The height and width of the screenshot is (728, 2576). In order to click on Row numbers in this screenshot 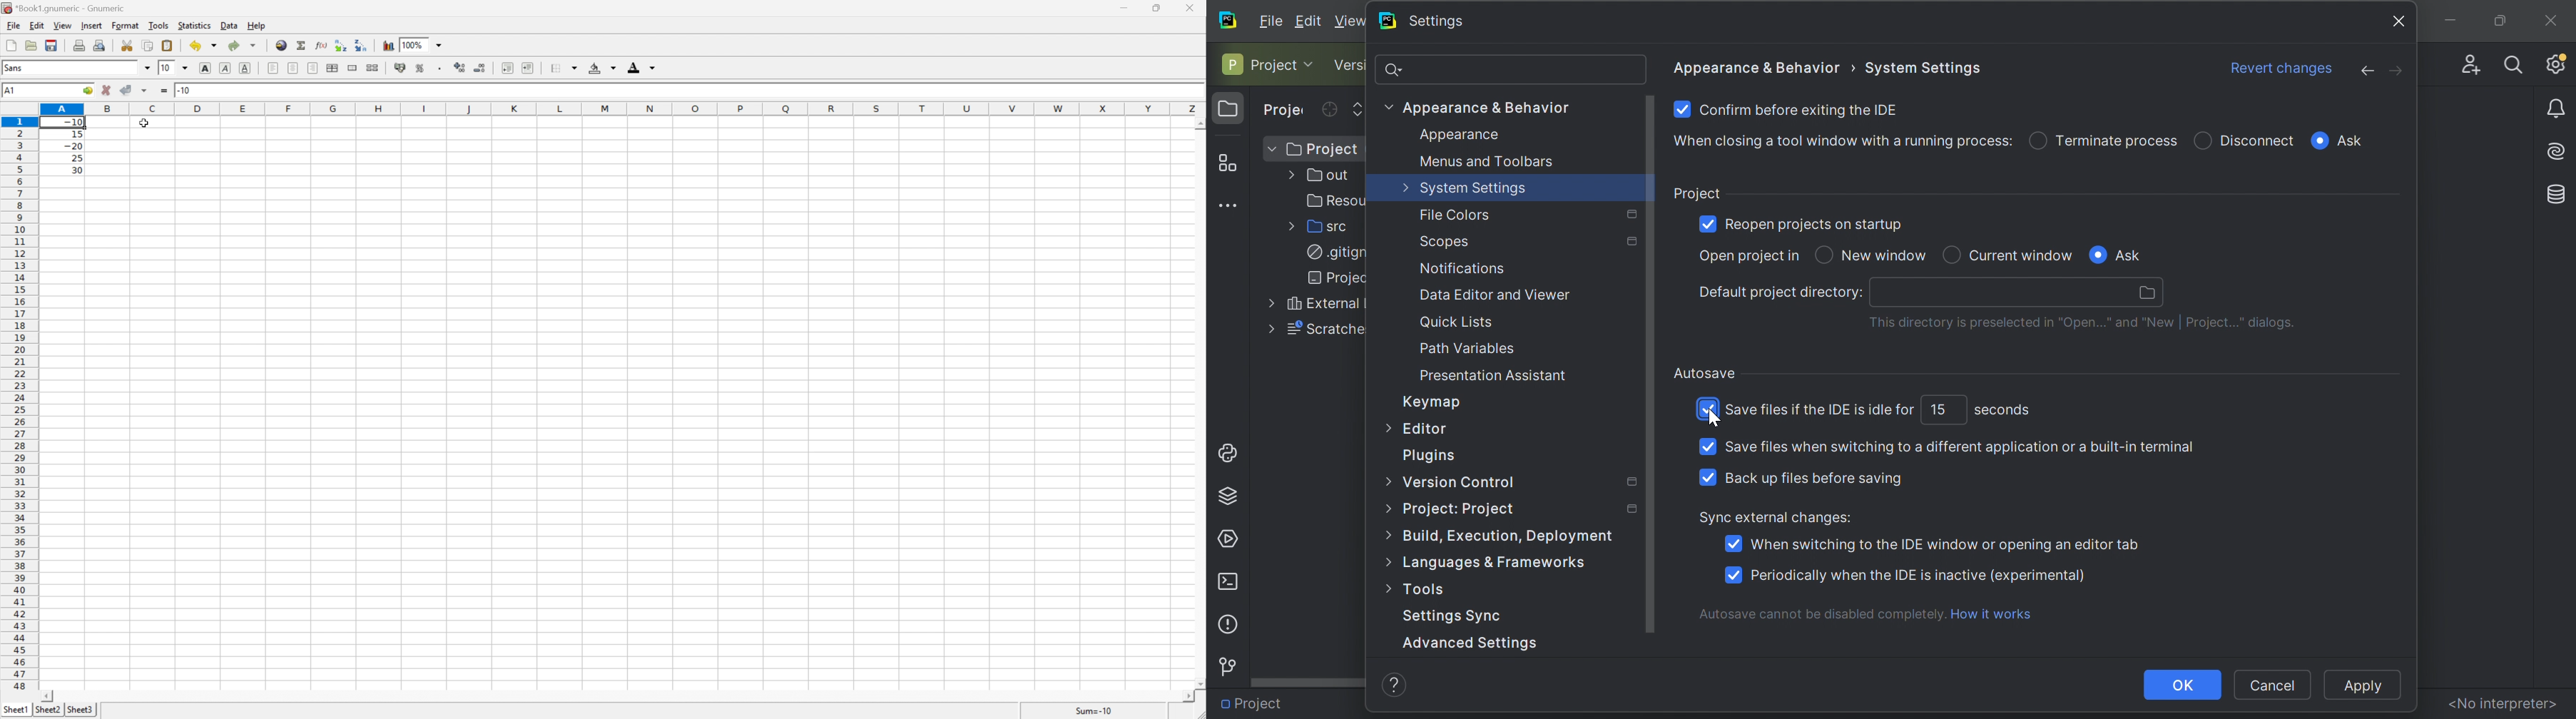, I will do `click(20, 406)`.